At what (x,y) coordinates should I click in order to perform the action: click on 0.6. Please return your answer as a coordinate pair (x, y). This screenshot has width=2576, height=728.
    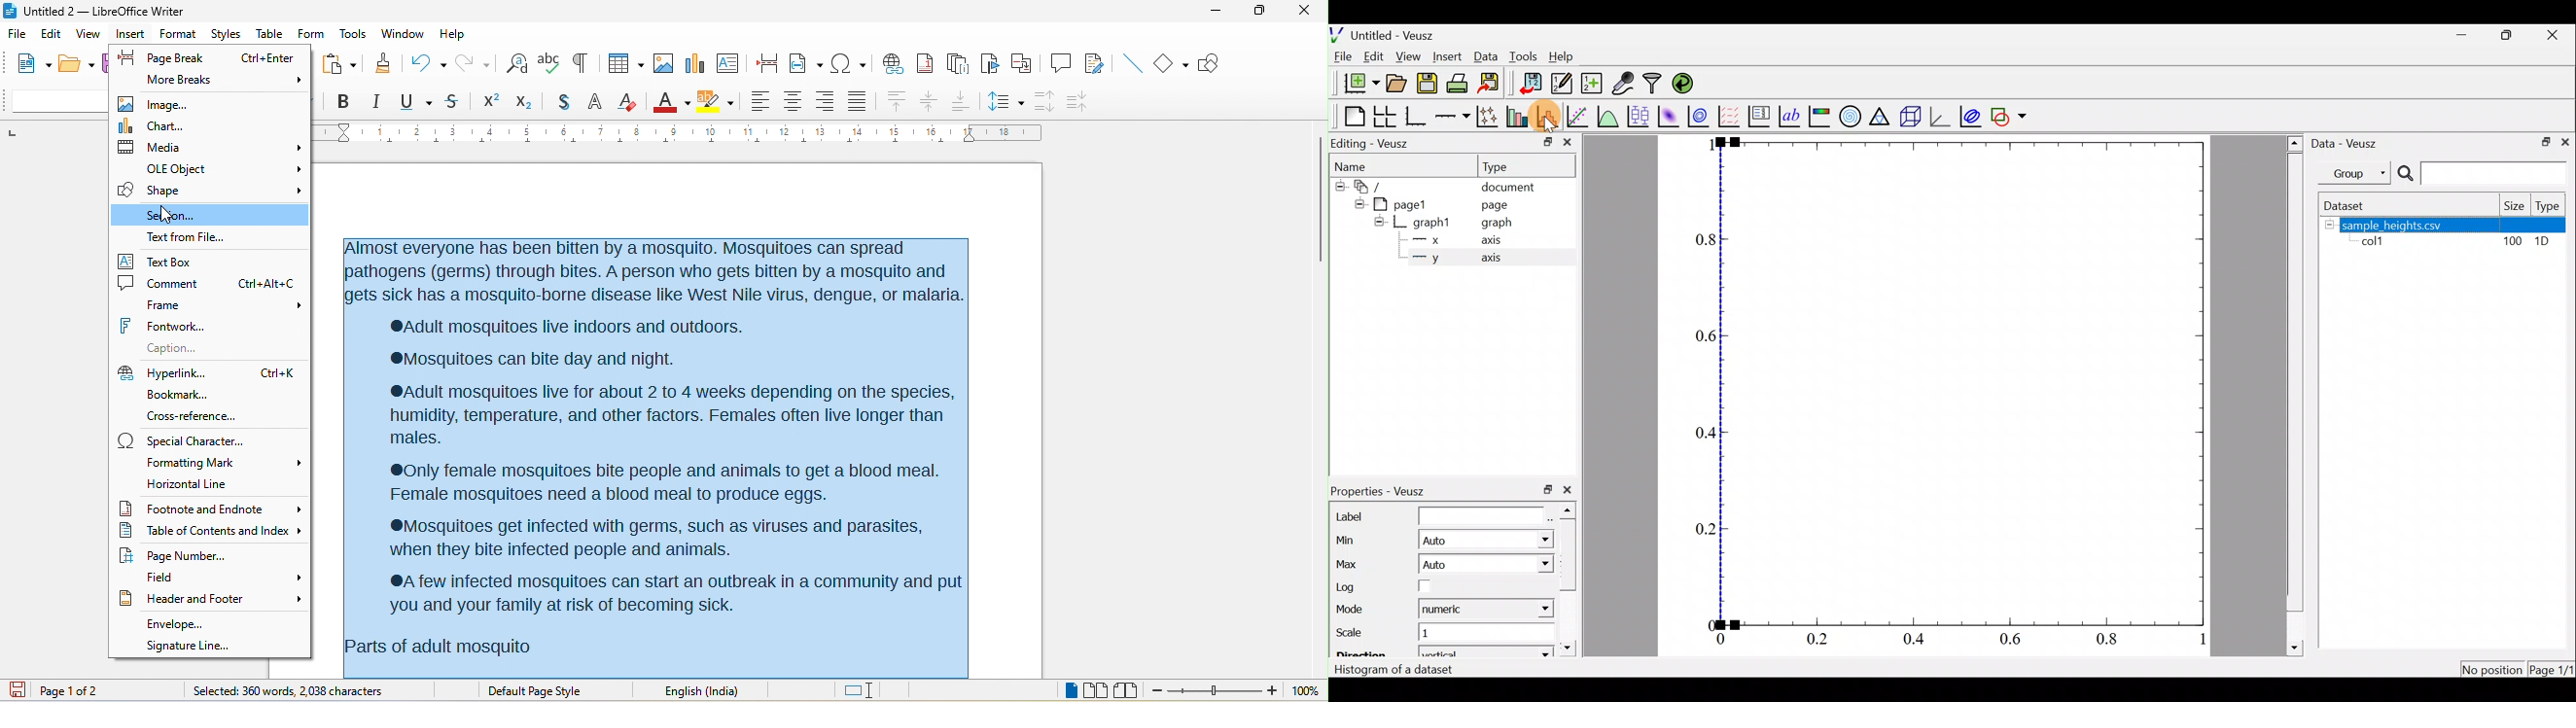
    Looking at the image, I should click on (2014, 641).